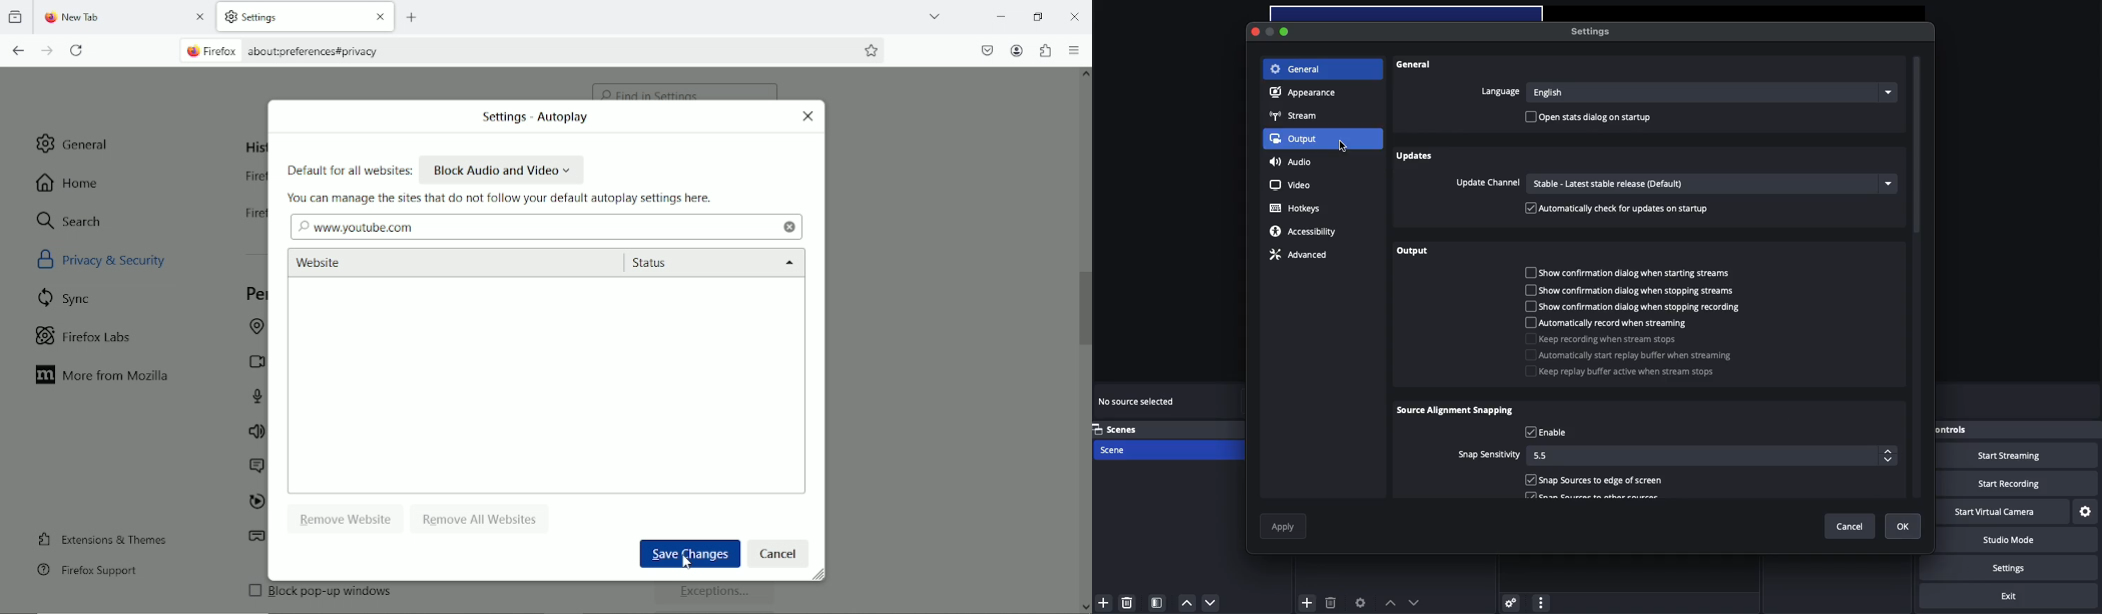 The height and width of the screenshot is (616, 2128). Describe the element at coordinates (255, 503) in the screenshot. I see `autoplay` at that location.